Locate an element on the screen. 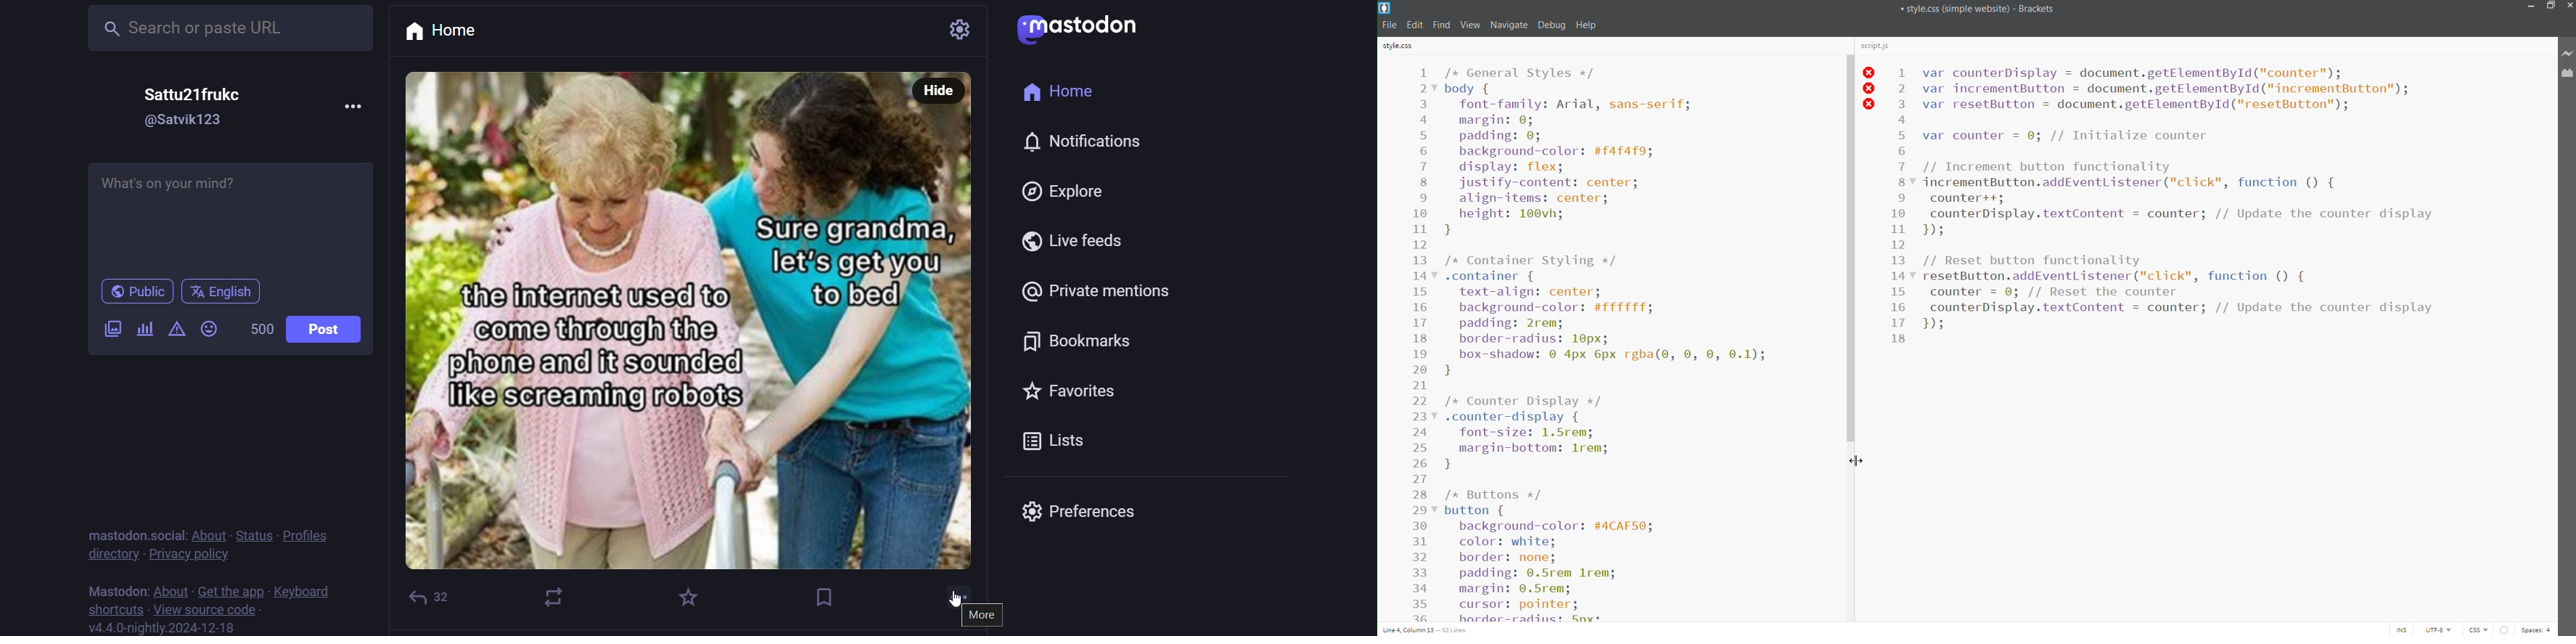 This screenshot has height=644, width=2576. status is located at coordinates (255, 532).